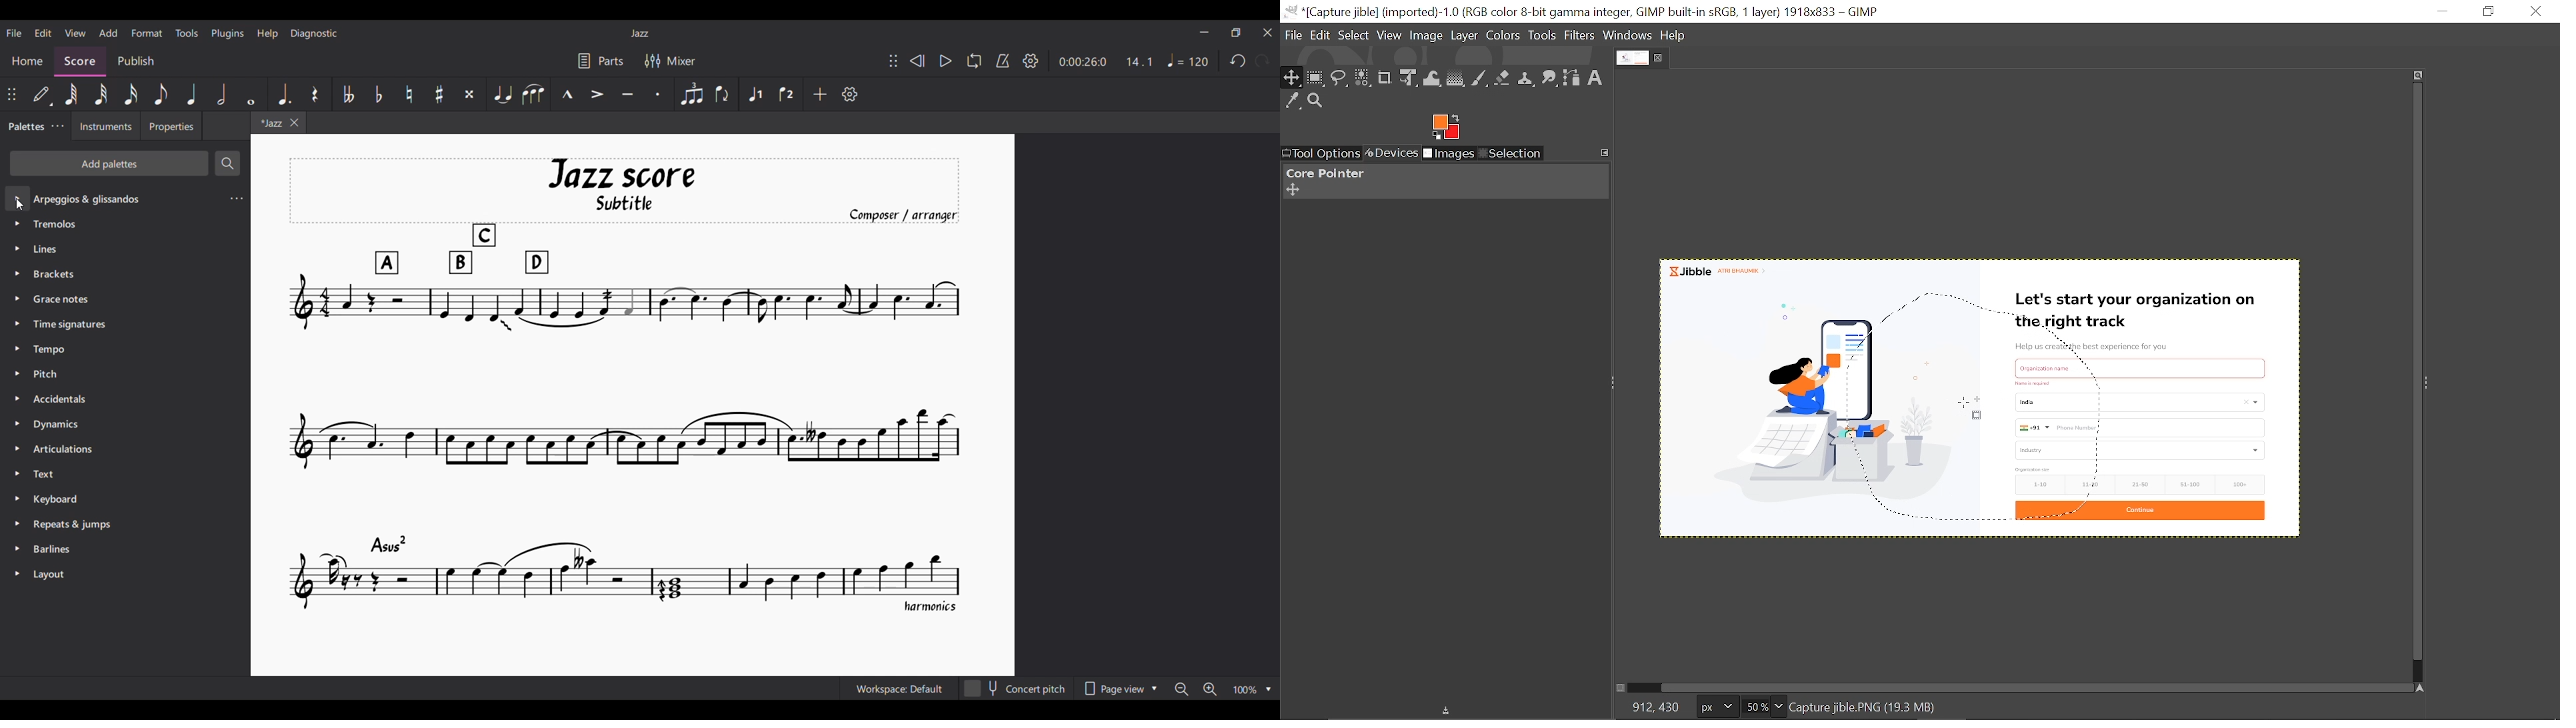 The width and height of the screenshot is (2576, 728). Describe the element at coordinates (2034, 469) in the screenshot. I see `size` at that location.